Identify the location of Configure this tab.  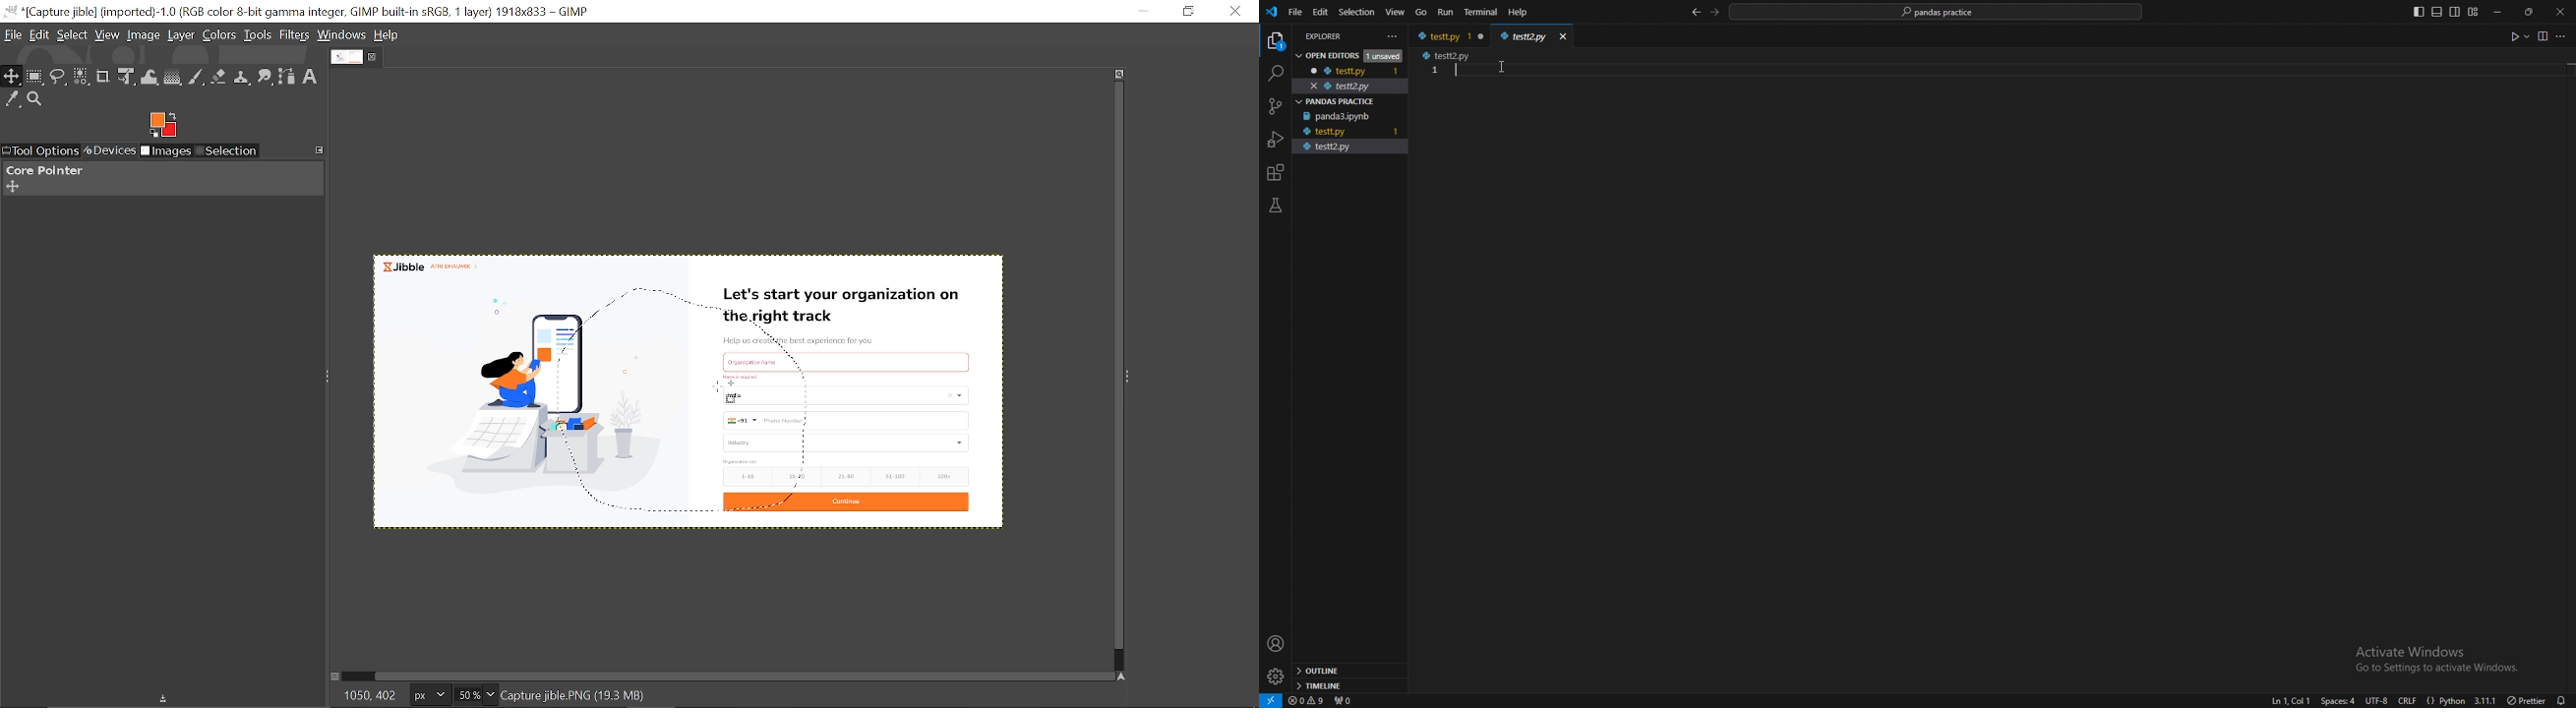
(321, 148).